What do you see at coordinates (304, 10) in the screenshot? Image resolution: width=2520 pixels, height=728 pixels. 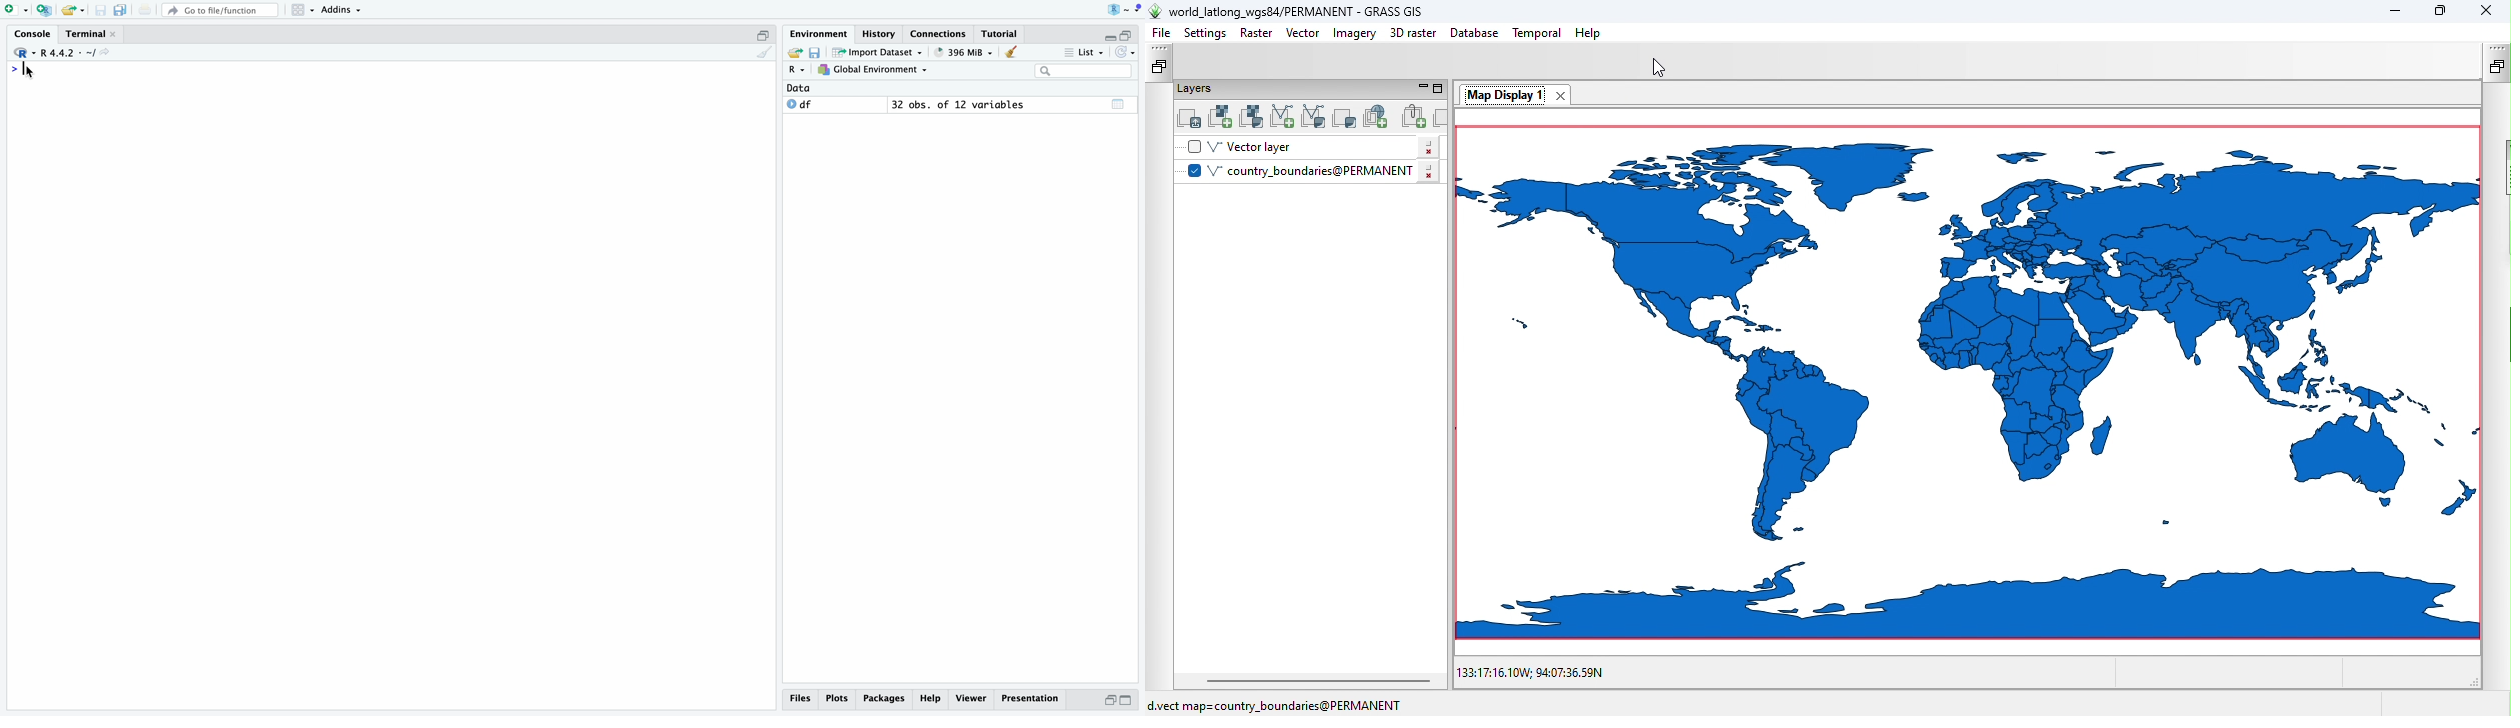 I see `grid` at bounding box center [304, 10].